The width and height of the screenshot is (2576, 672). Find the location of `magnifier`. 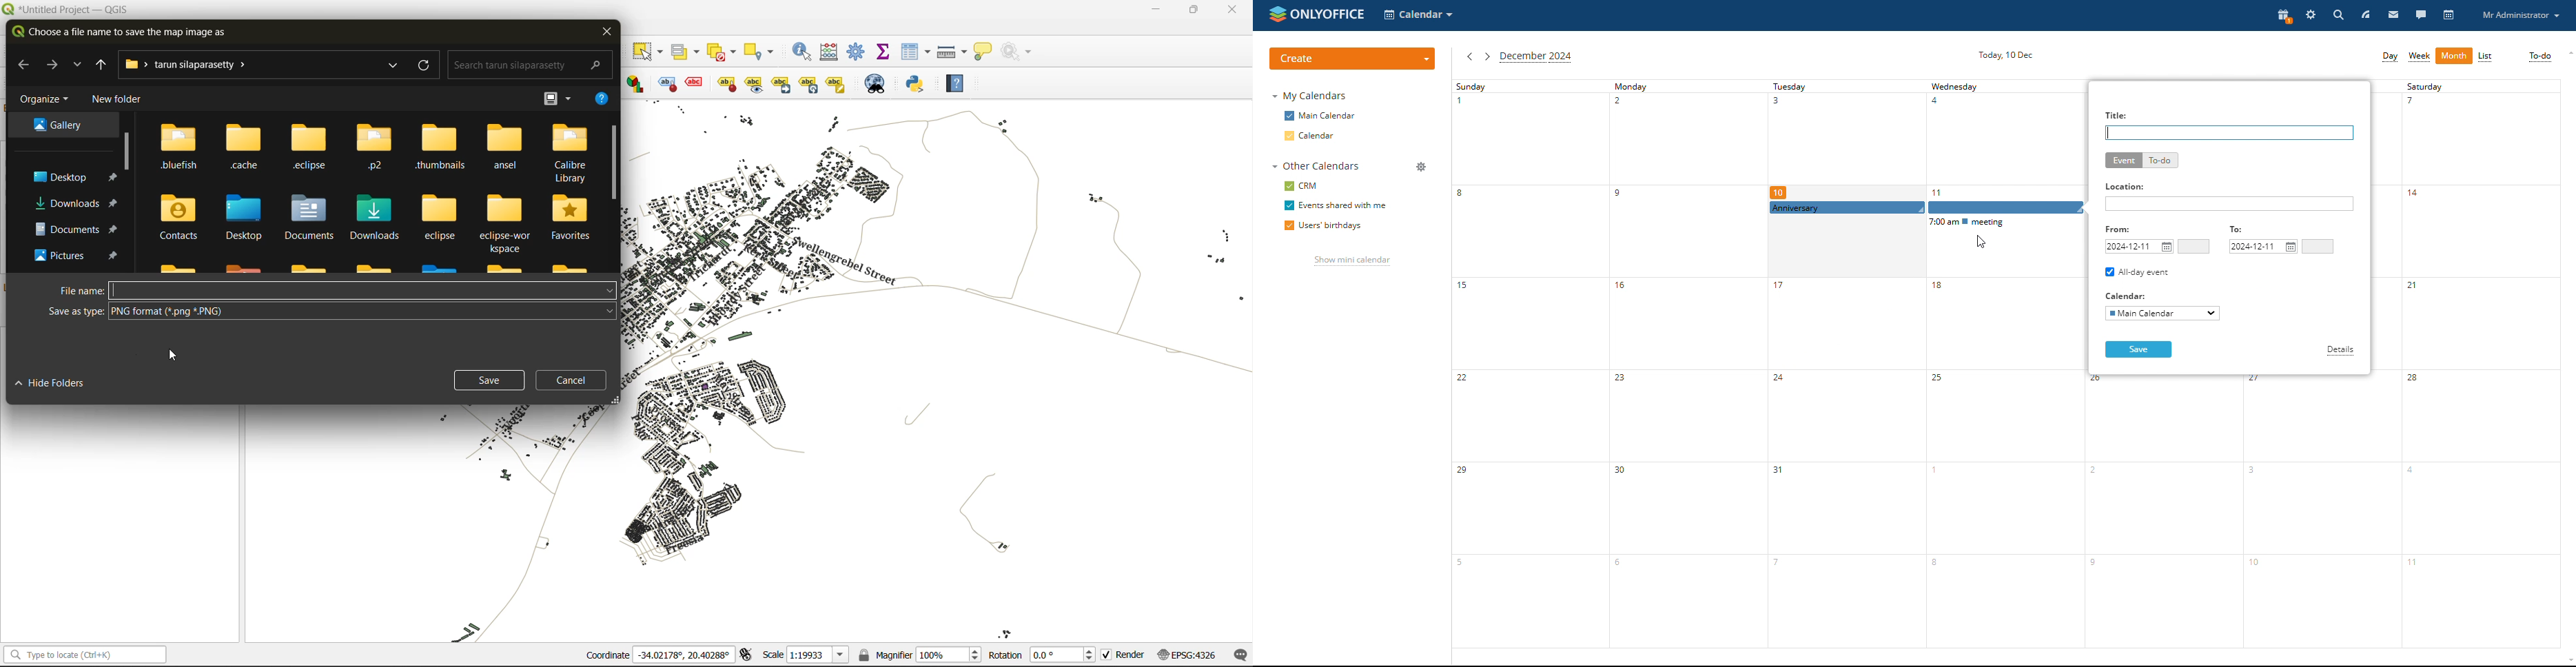

magnifier is located at coordinates (920, 653).